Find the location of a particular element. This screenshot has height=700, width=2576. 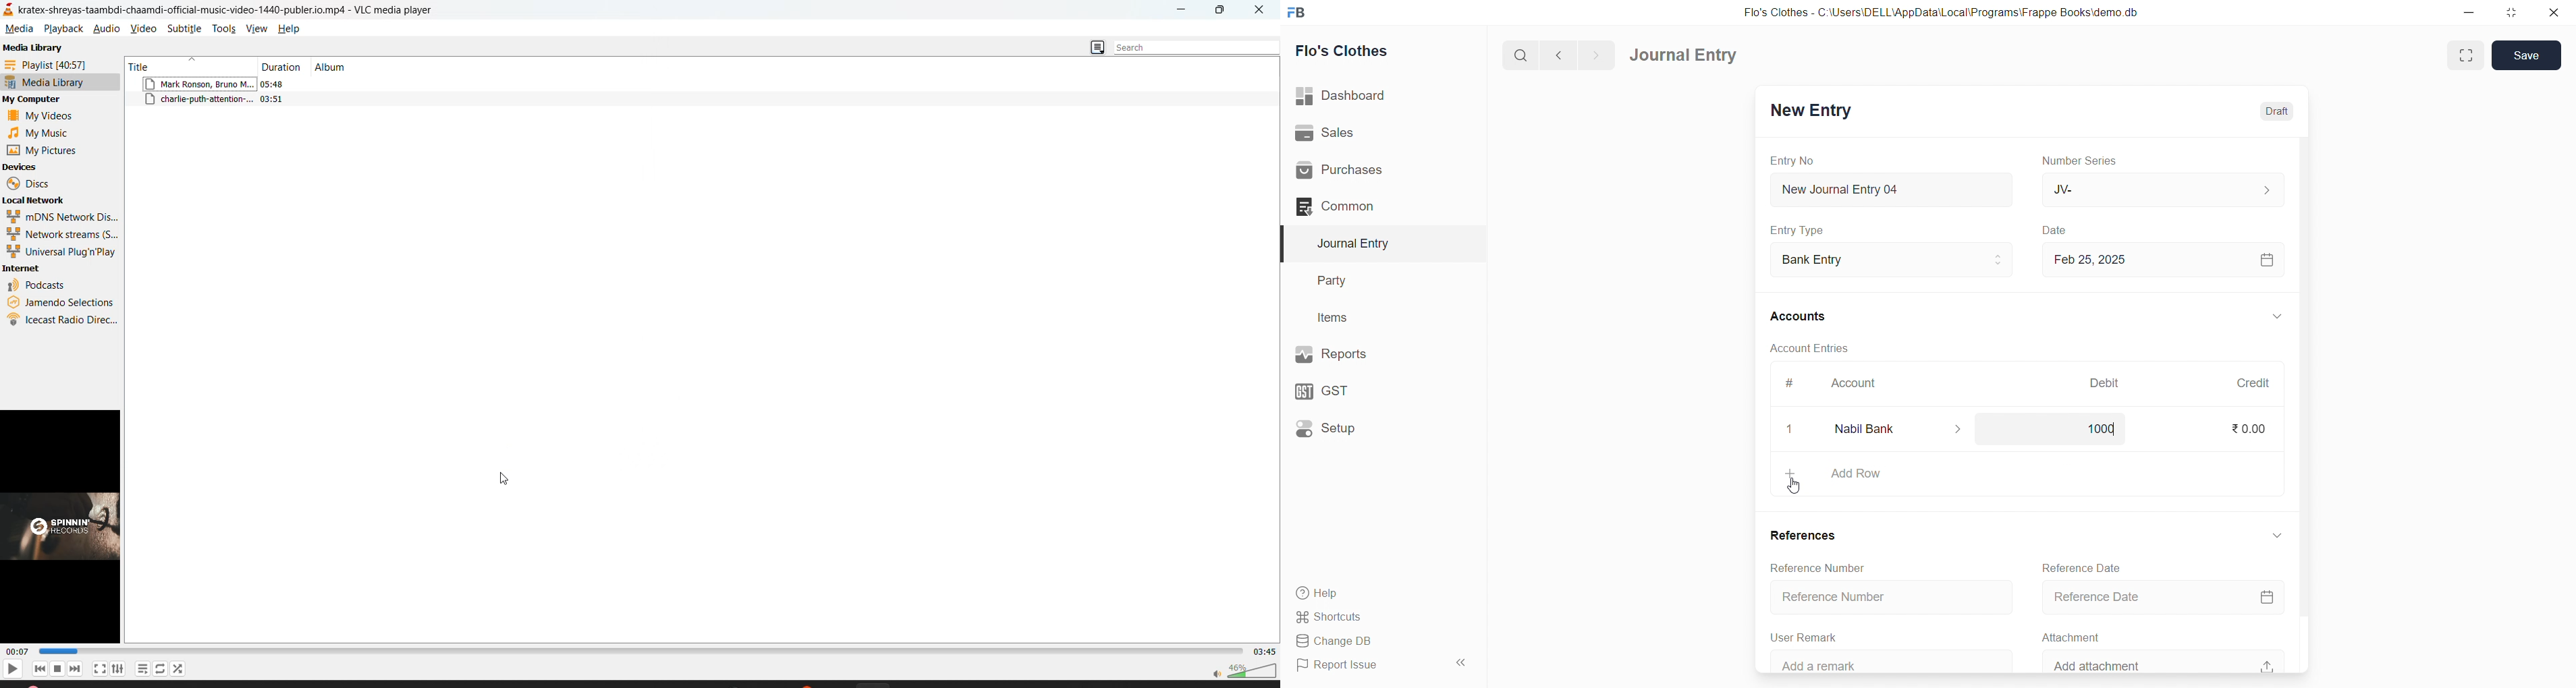

Attachment is located at coordinates (2064, 635).